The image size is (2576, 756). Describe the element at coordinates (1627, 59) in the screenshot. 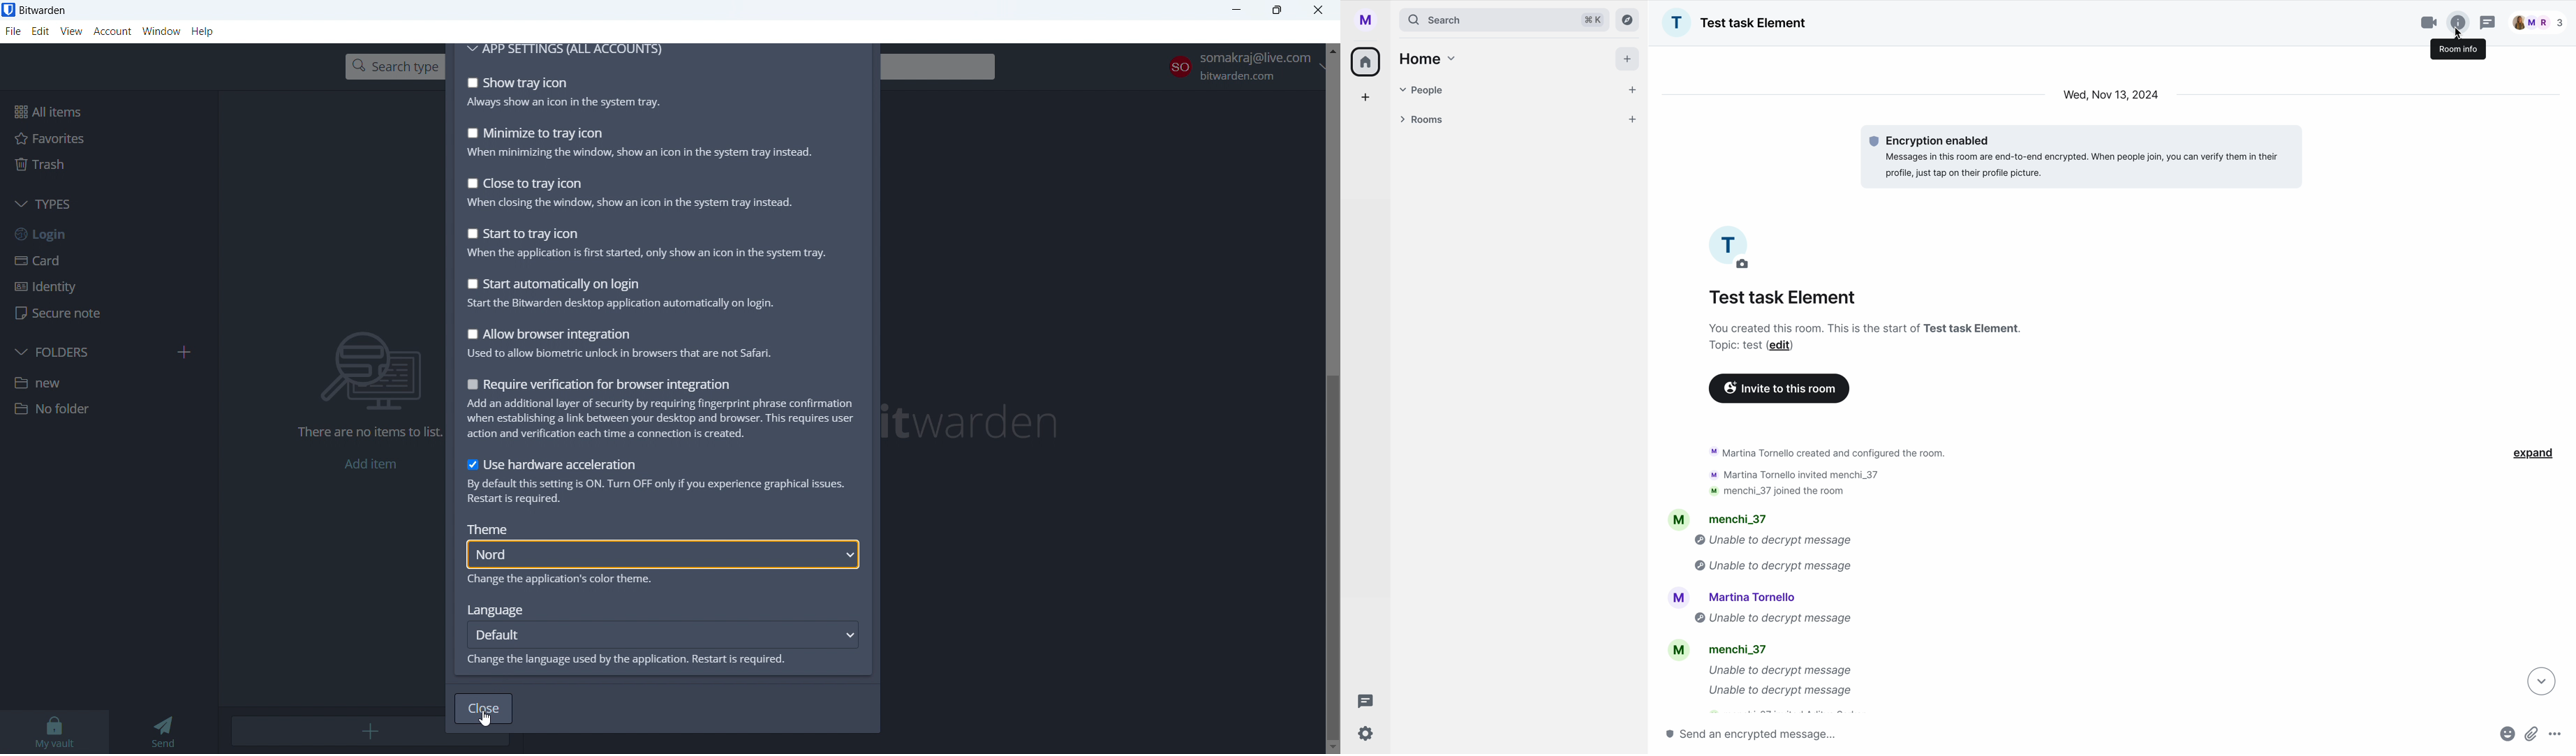

I see `add` at that location.